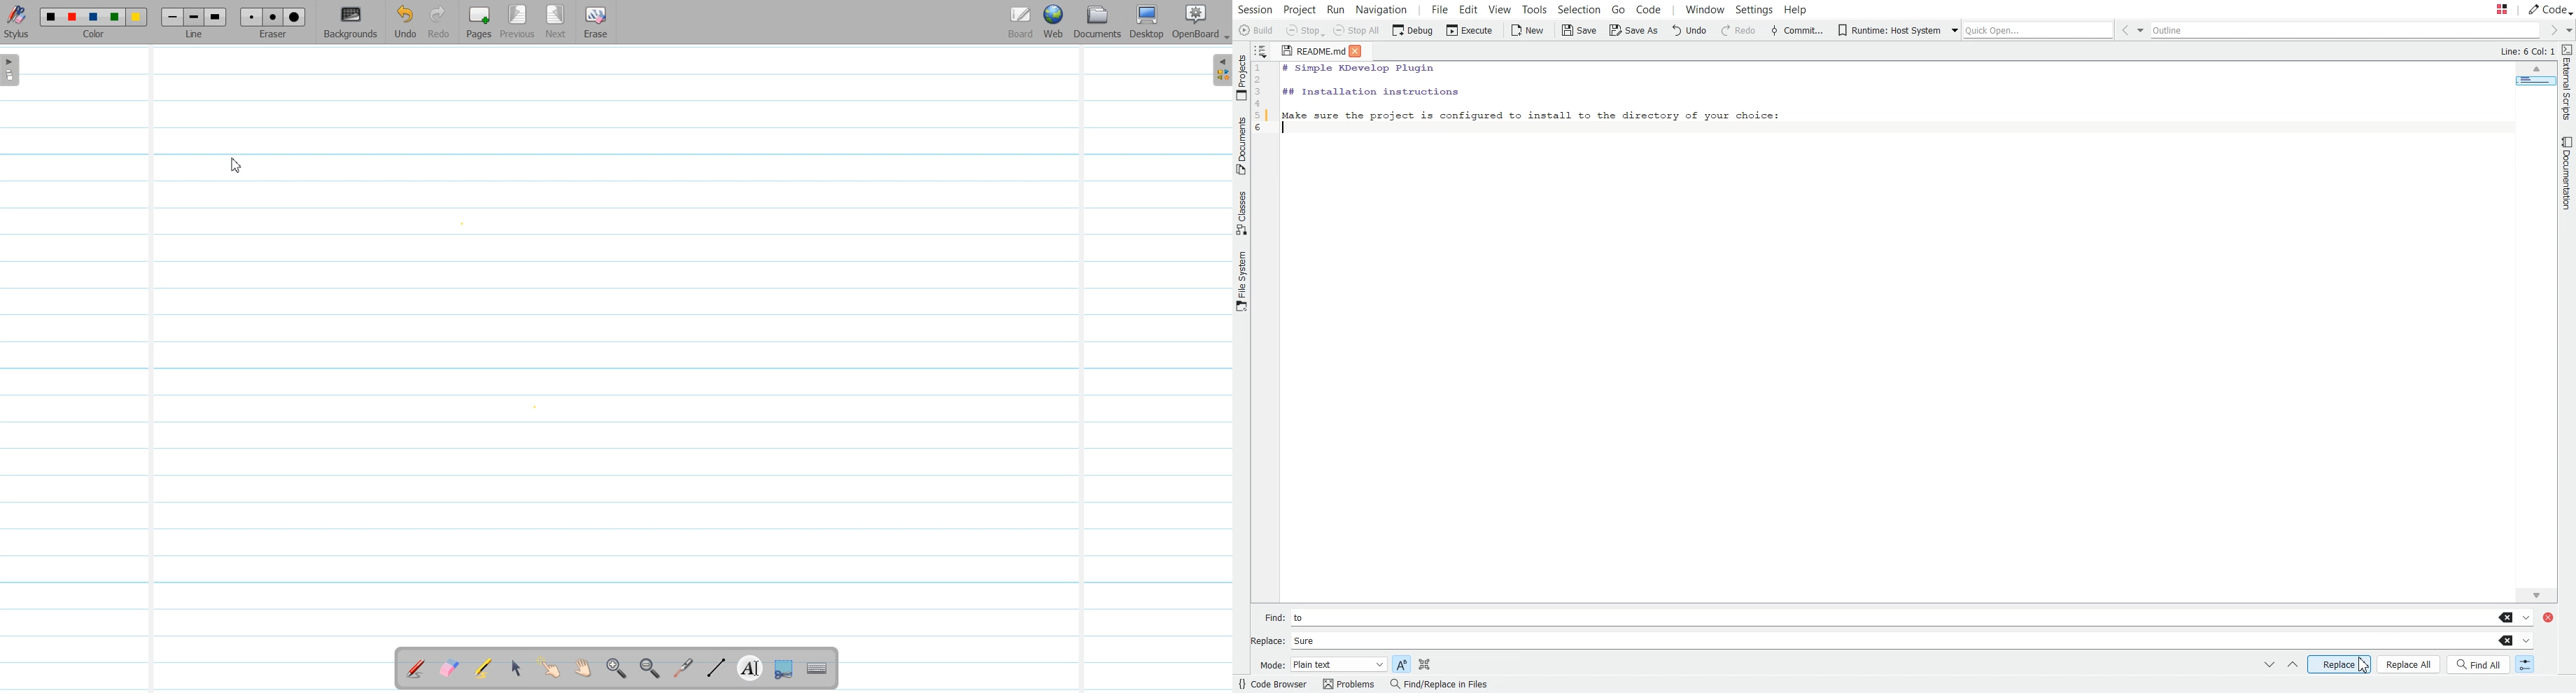 The width and height of the screenshot is (2576, 700). I want to click on Erase Annotation, so click(451, 669).